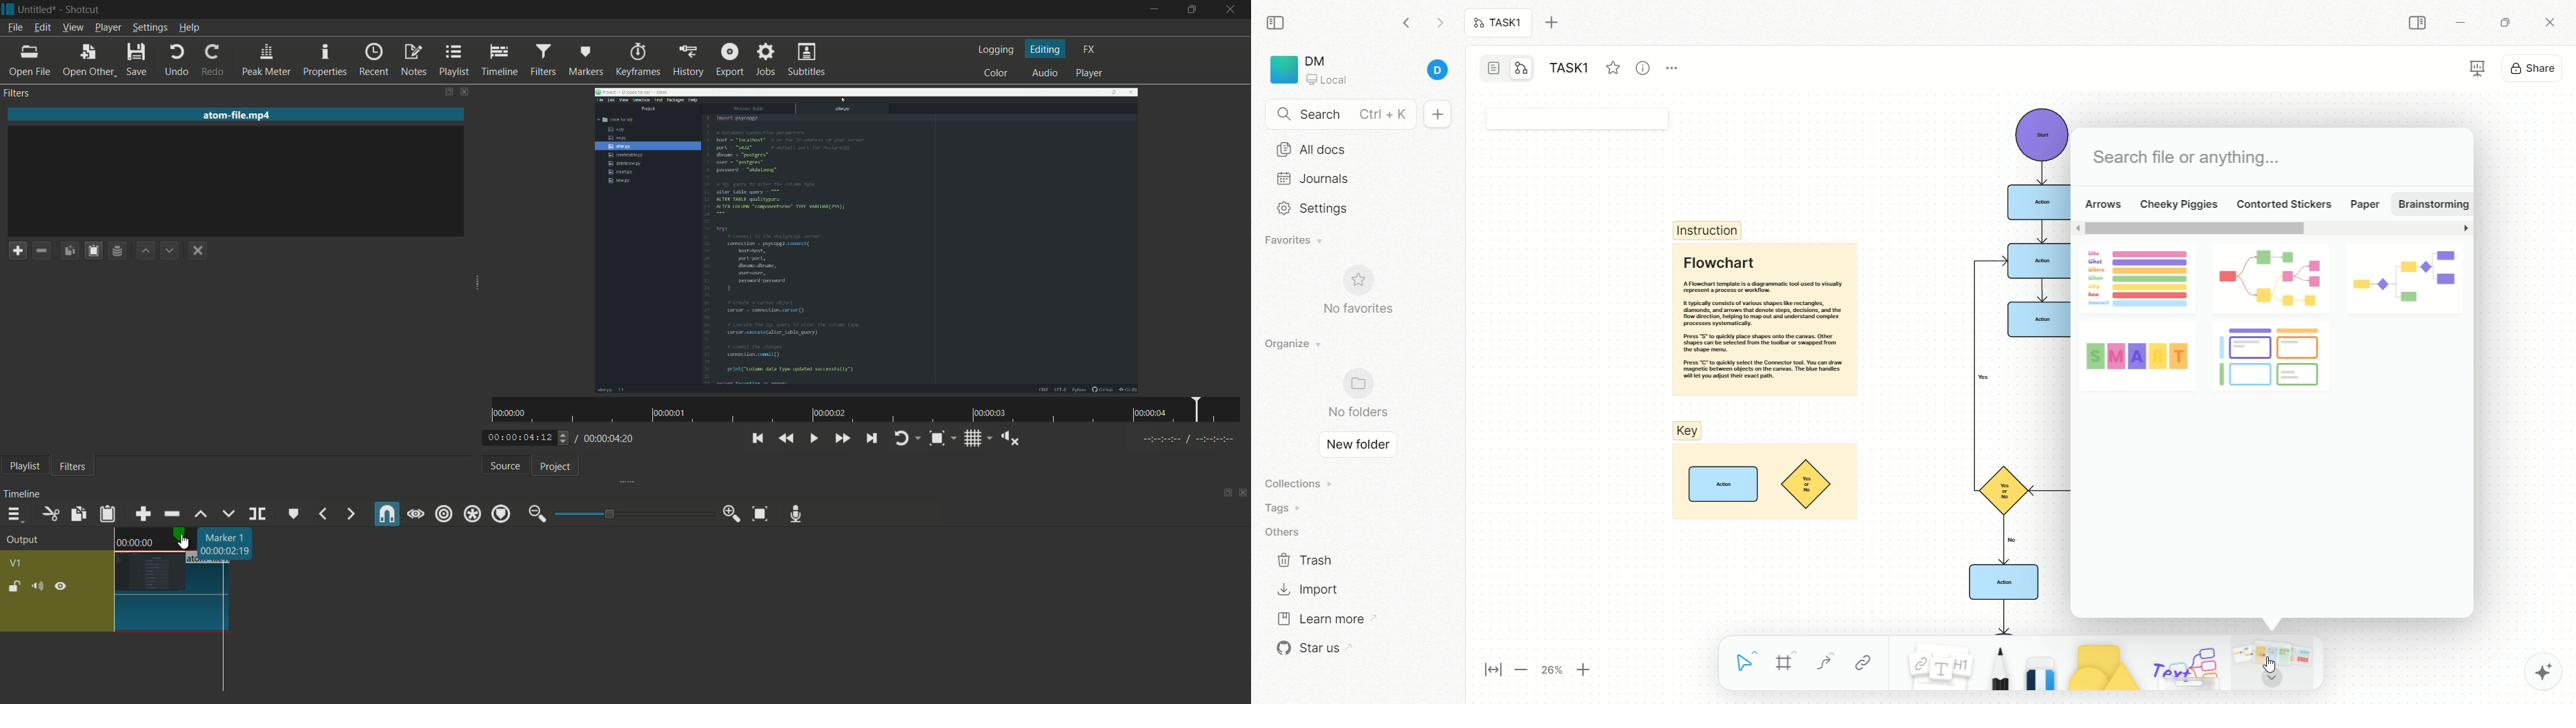 The image size is (2576, 728). Describe the element at coordinates (1296, 483) in the screenshot. I see `collections` at that location.